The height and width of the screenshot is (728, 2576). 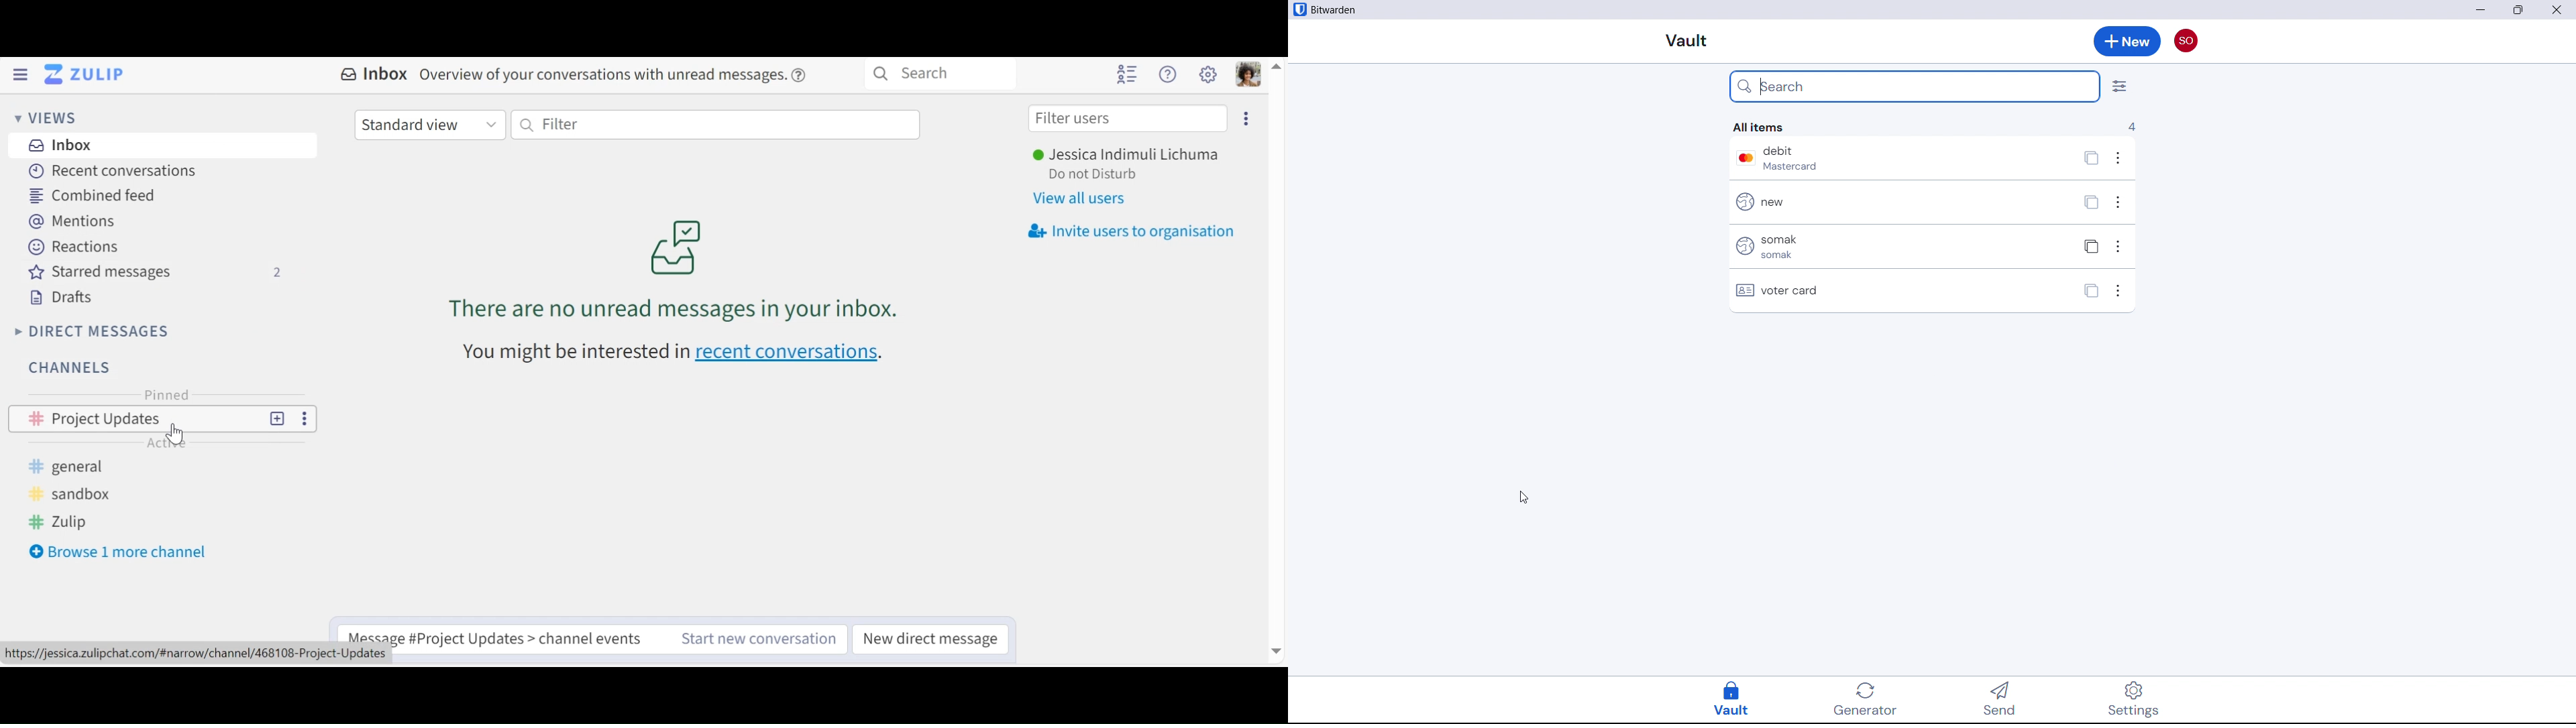 What do you see at coordinates (58, 147) in the screenshot?
I see `Inbox` at bounding box center [58, 147].